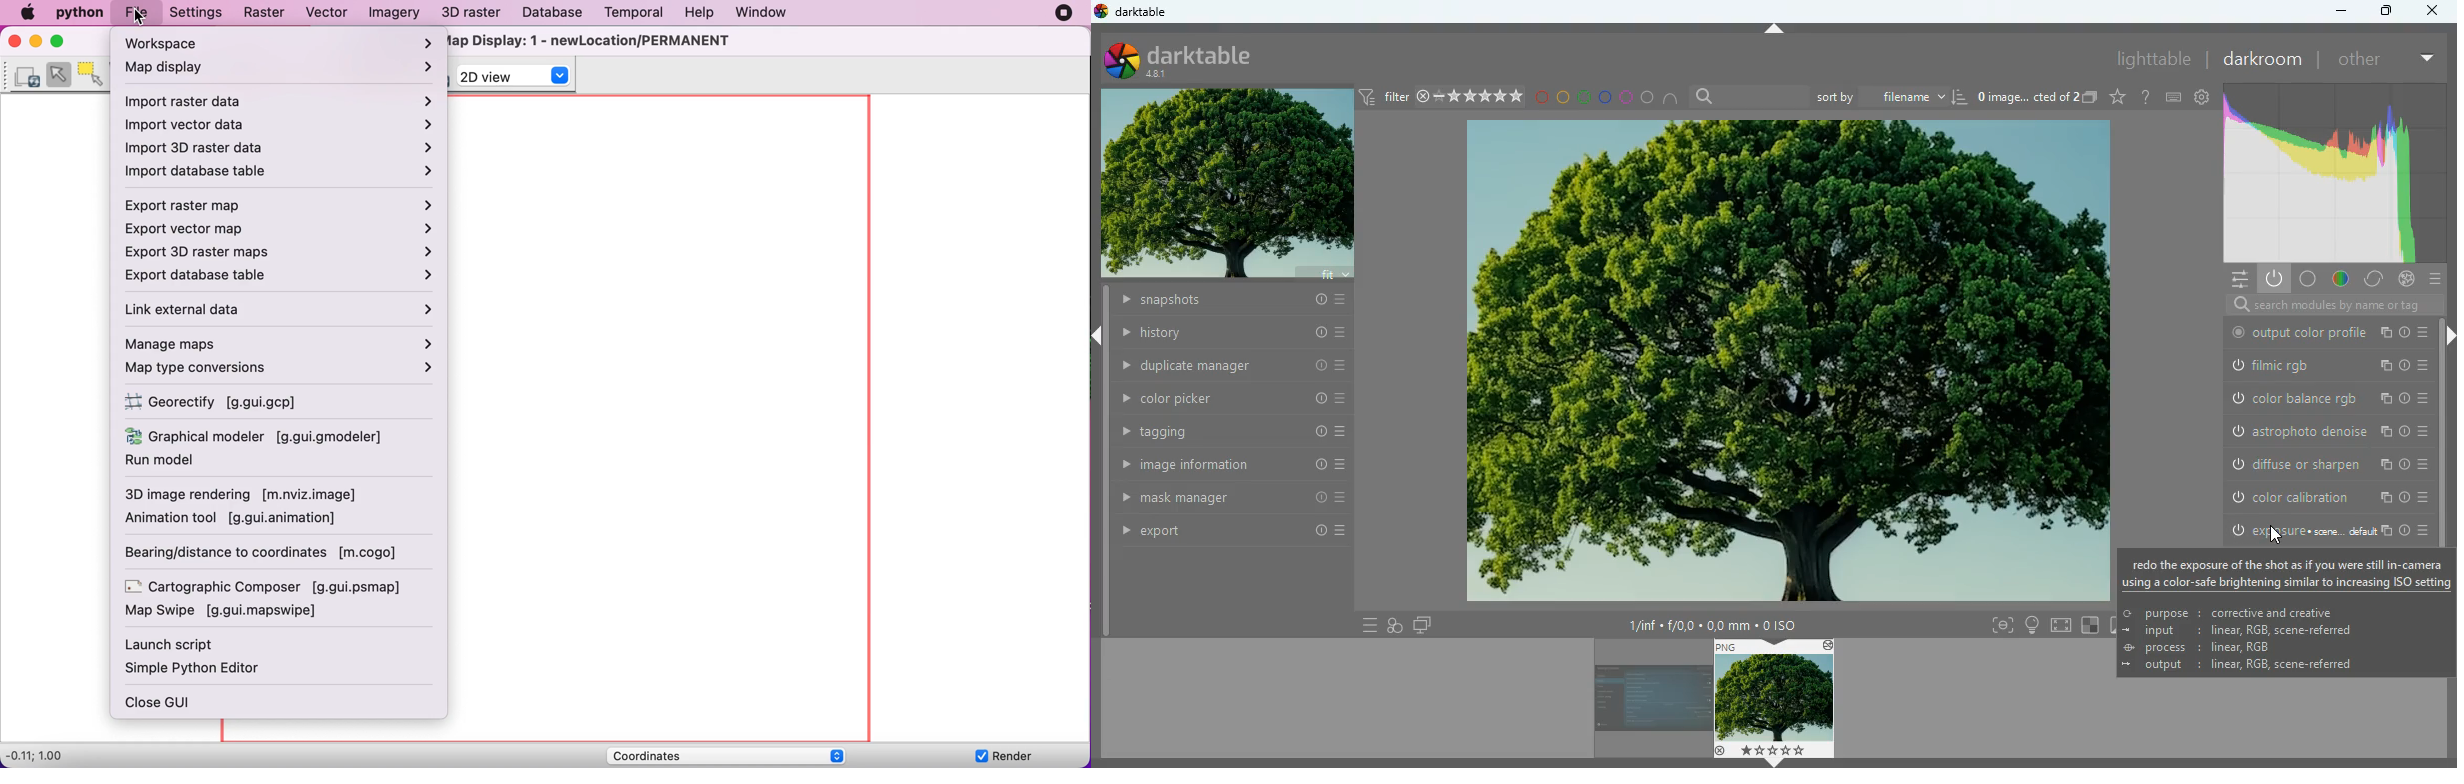  I want to click on mask manager, so click(1222, 500).